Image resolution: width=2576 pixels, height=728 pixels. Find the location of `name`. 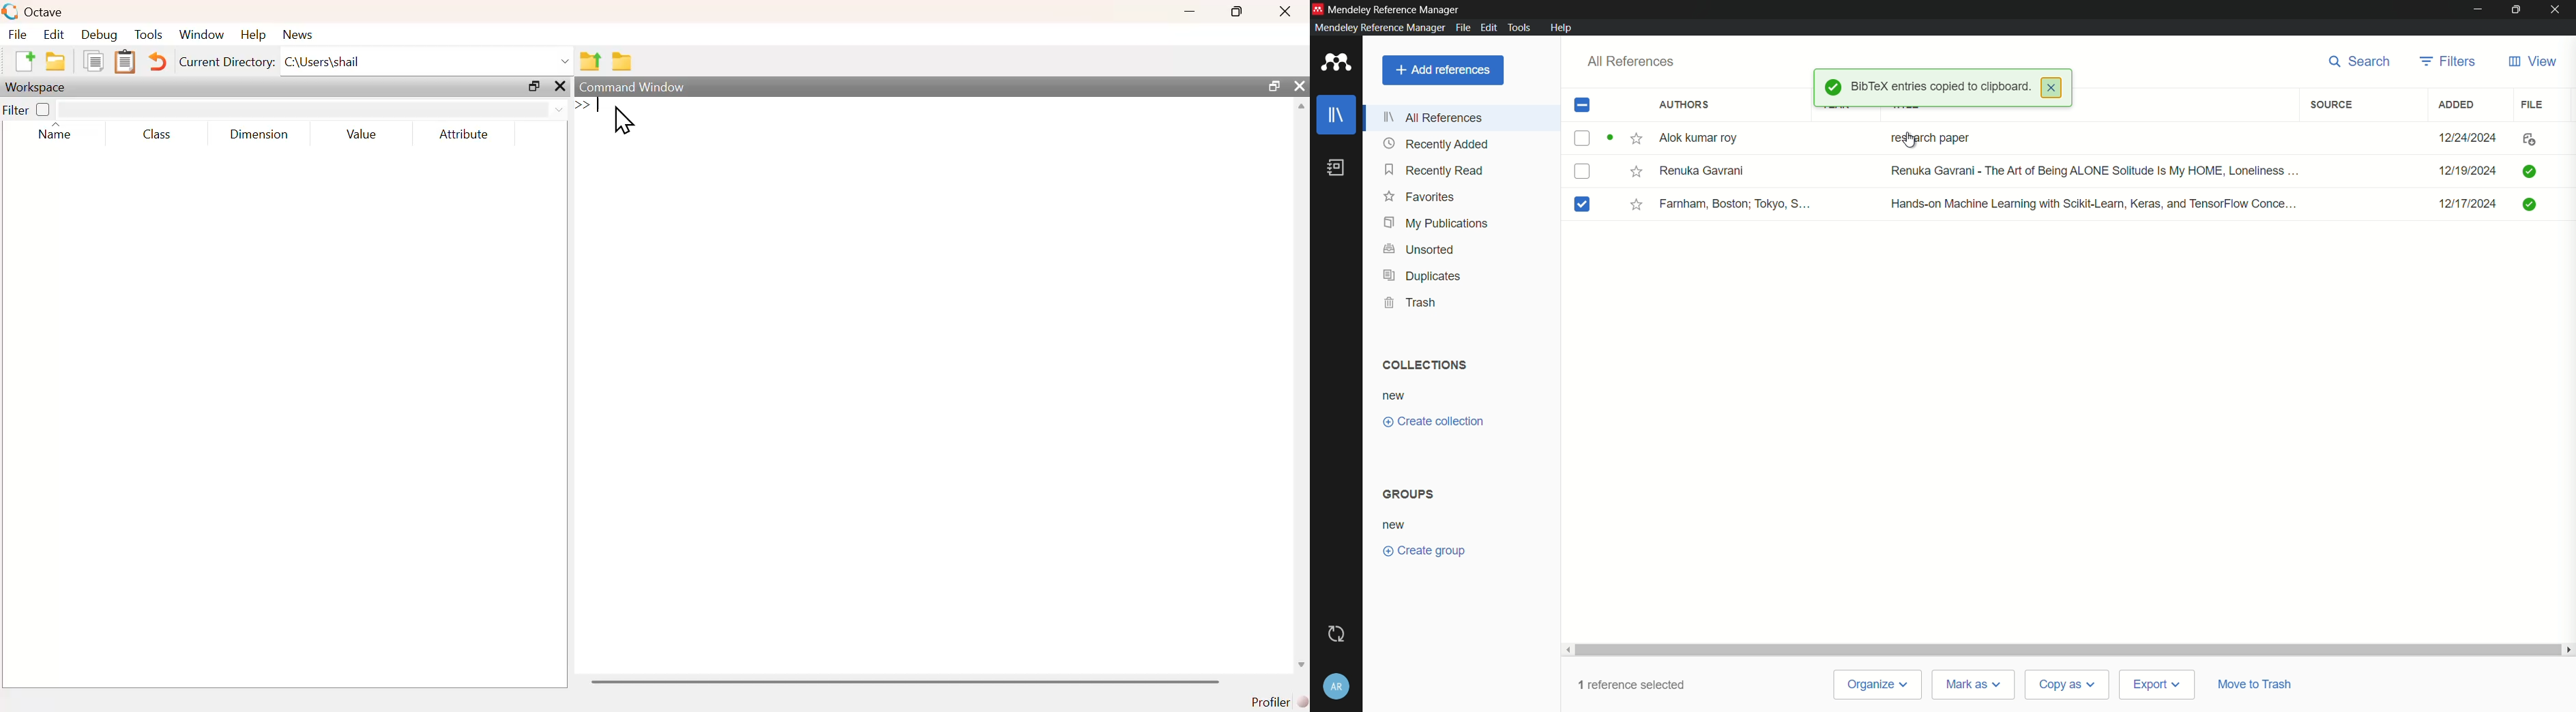

name is located at coordinates (56, 137).